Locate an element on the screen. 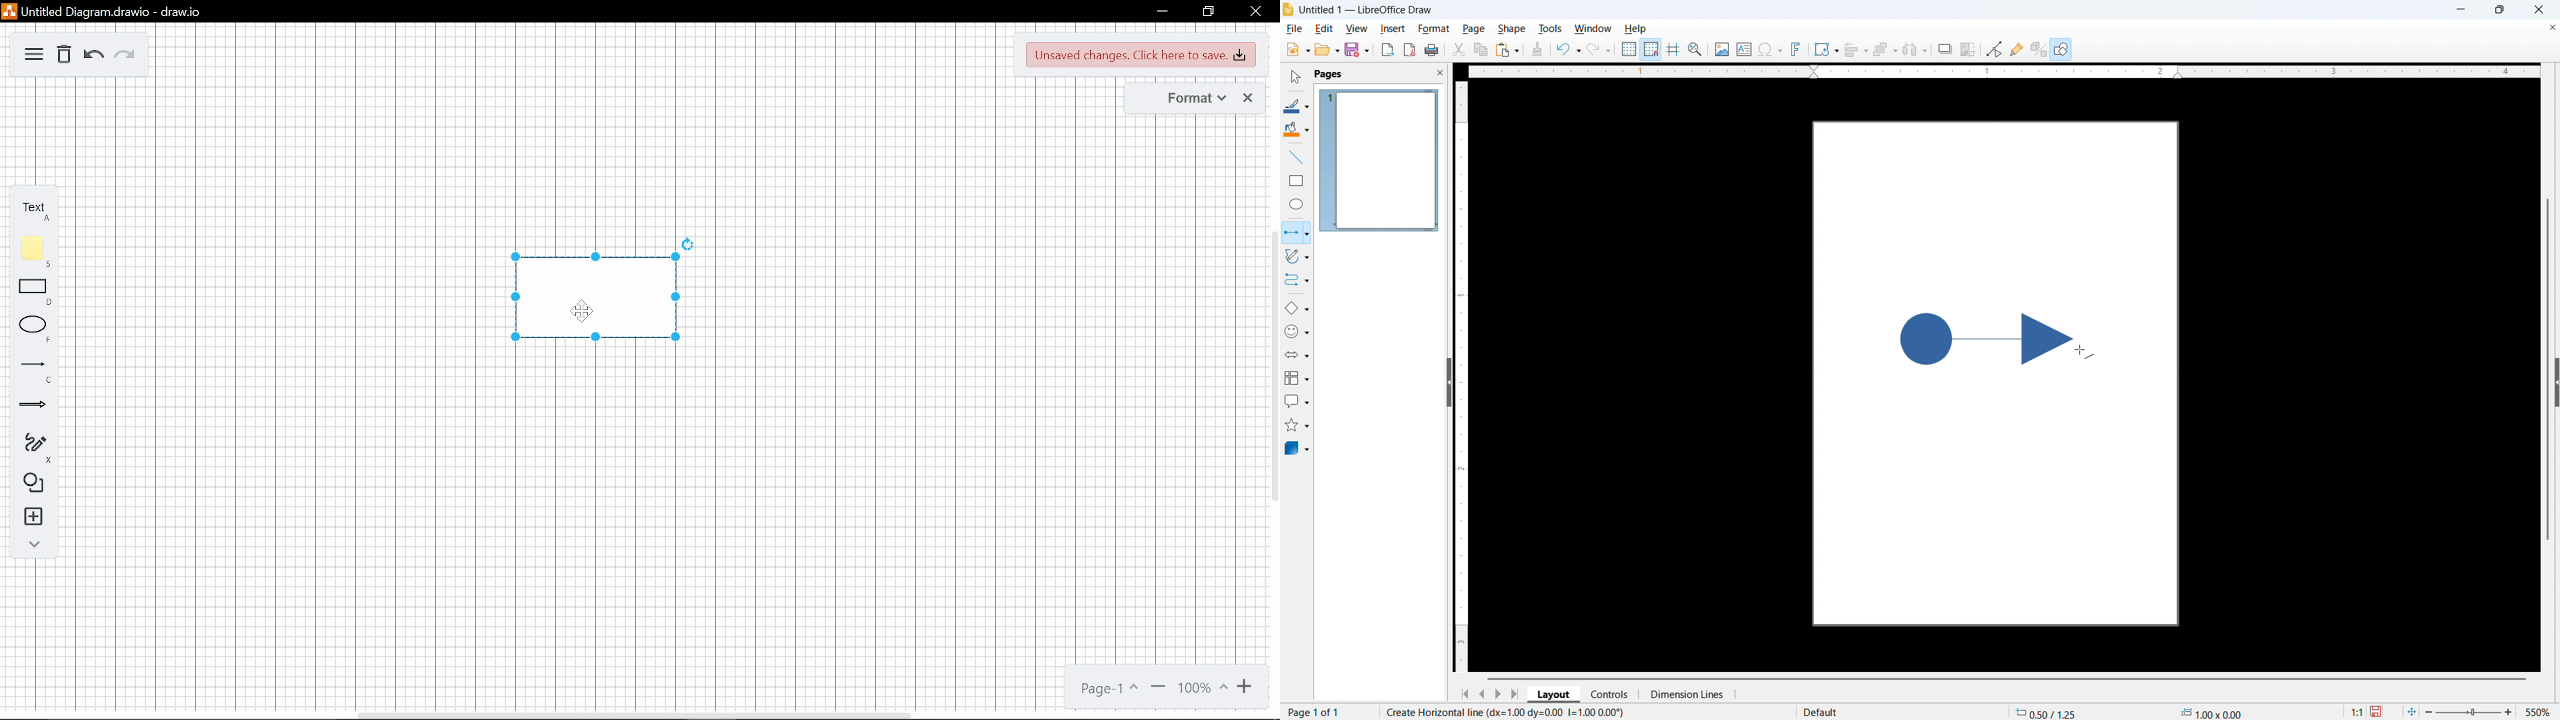 This screenshot has height=728, width=2576. Go to last page  is located at coordinates (1517, 693).